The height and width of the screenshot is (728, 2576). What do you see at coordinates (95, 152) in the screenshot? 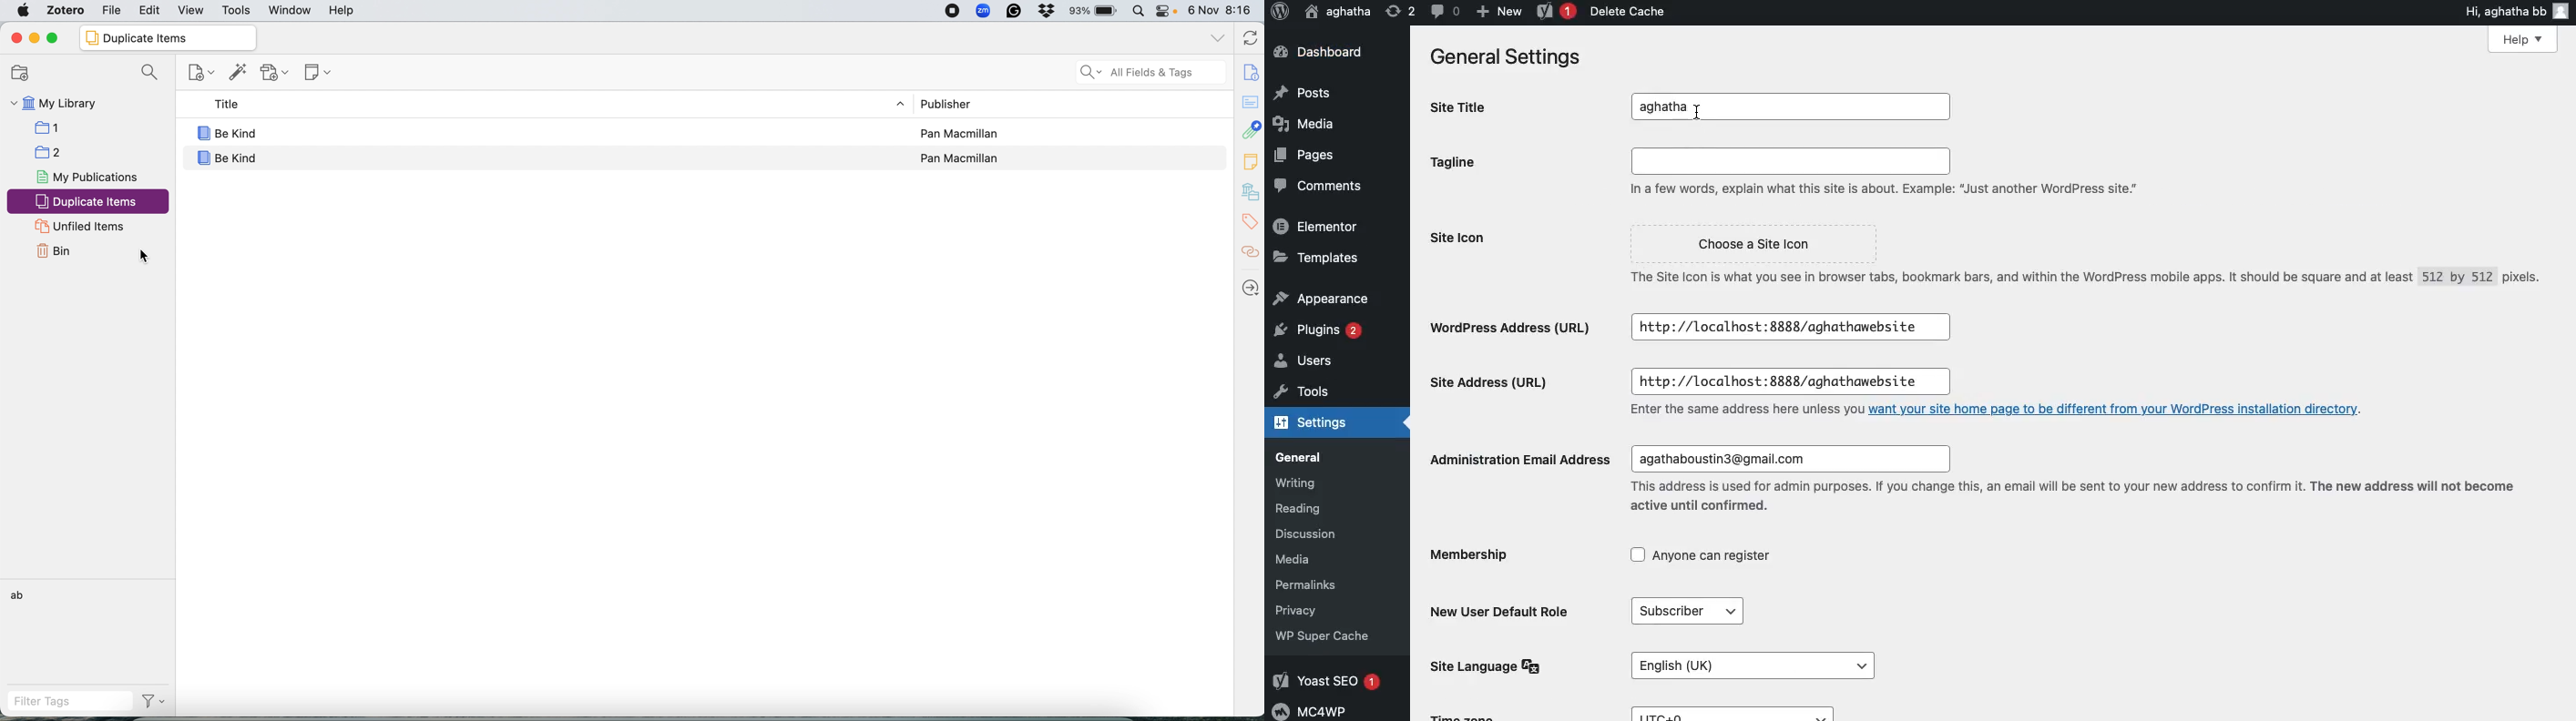
I see `File 2` at bounding box center [95, 152].